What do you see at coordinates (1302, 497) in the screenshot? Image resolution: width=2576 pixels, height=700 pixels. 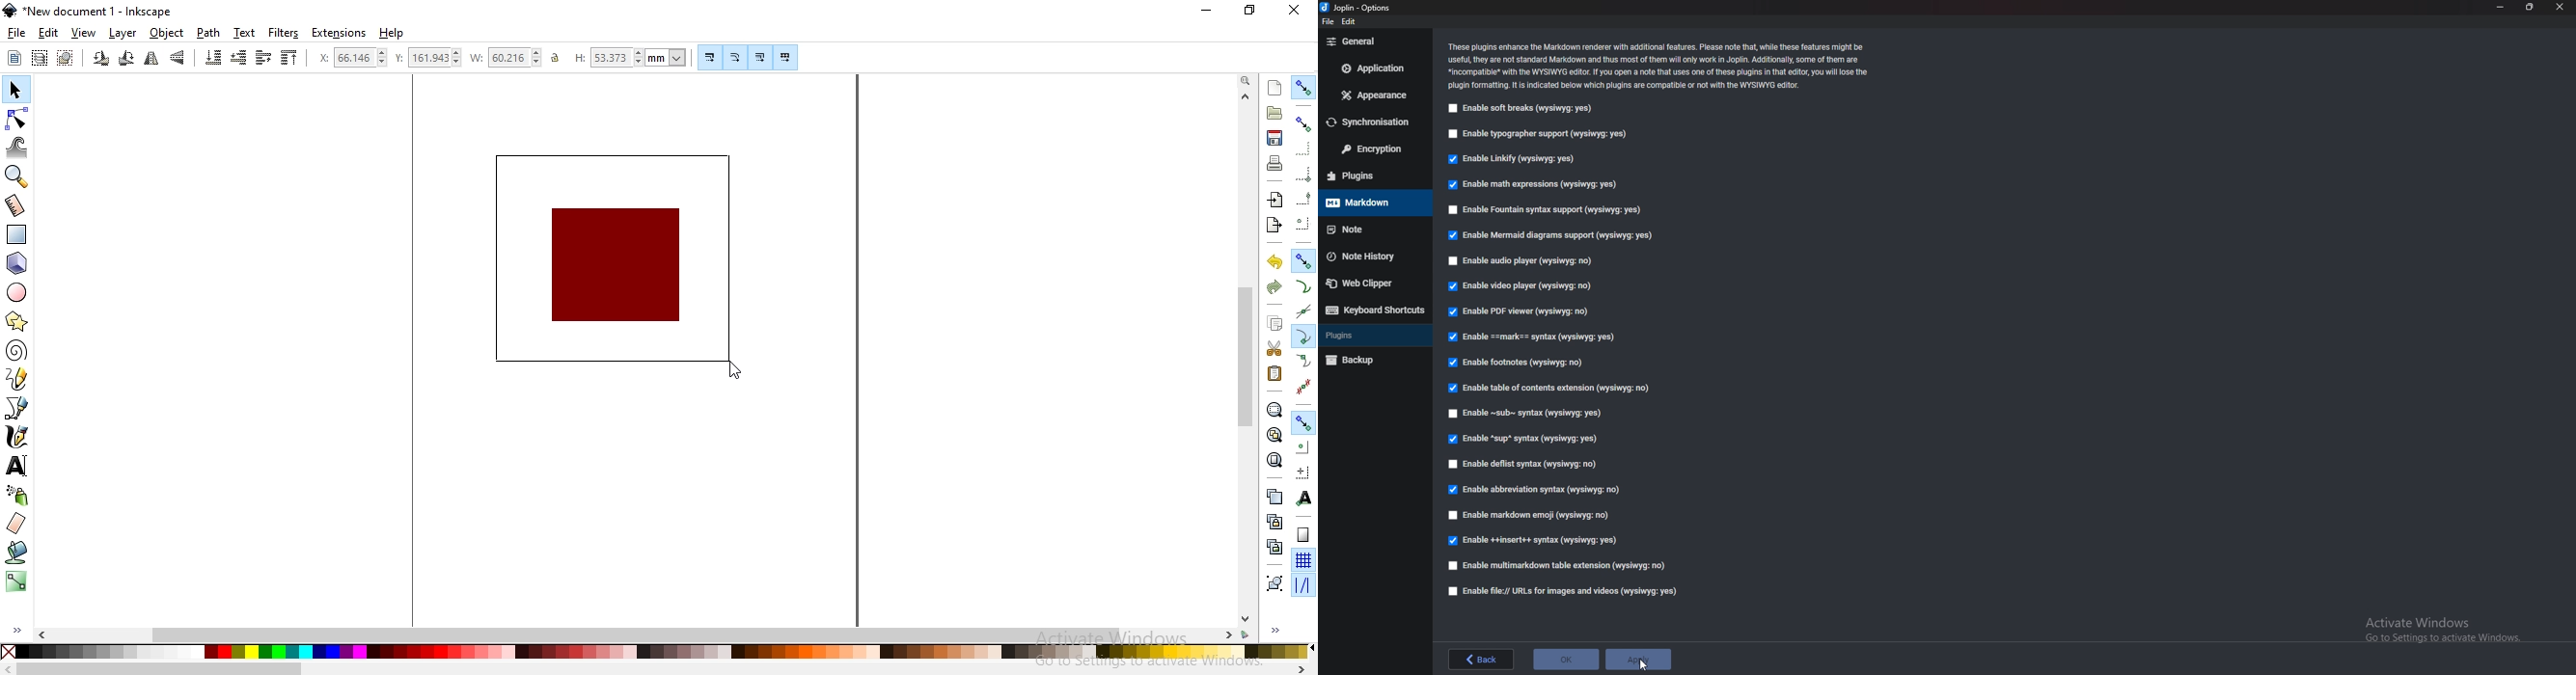 I see `snap text anchors and baselines` at bounding box center [1302, 497].